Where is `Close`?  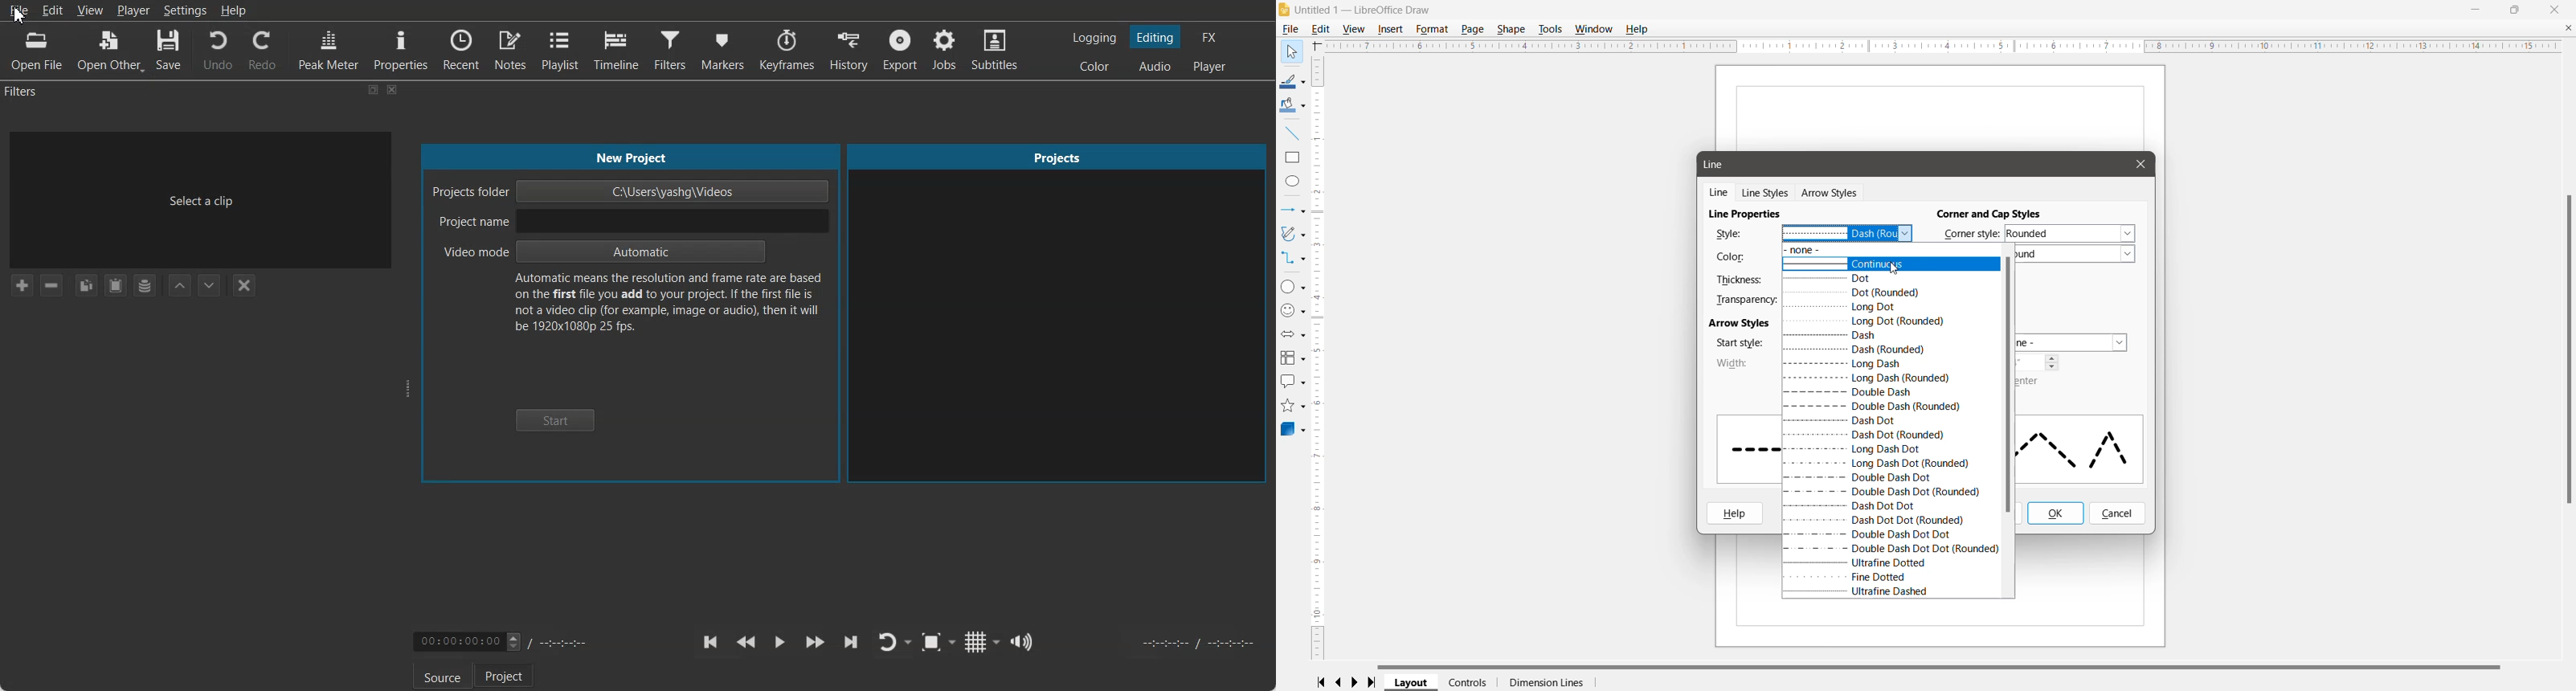 Close is located at coordinates (2556, 10).